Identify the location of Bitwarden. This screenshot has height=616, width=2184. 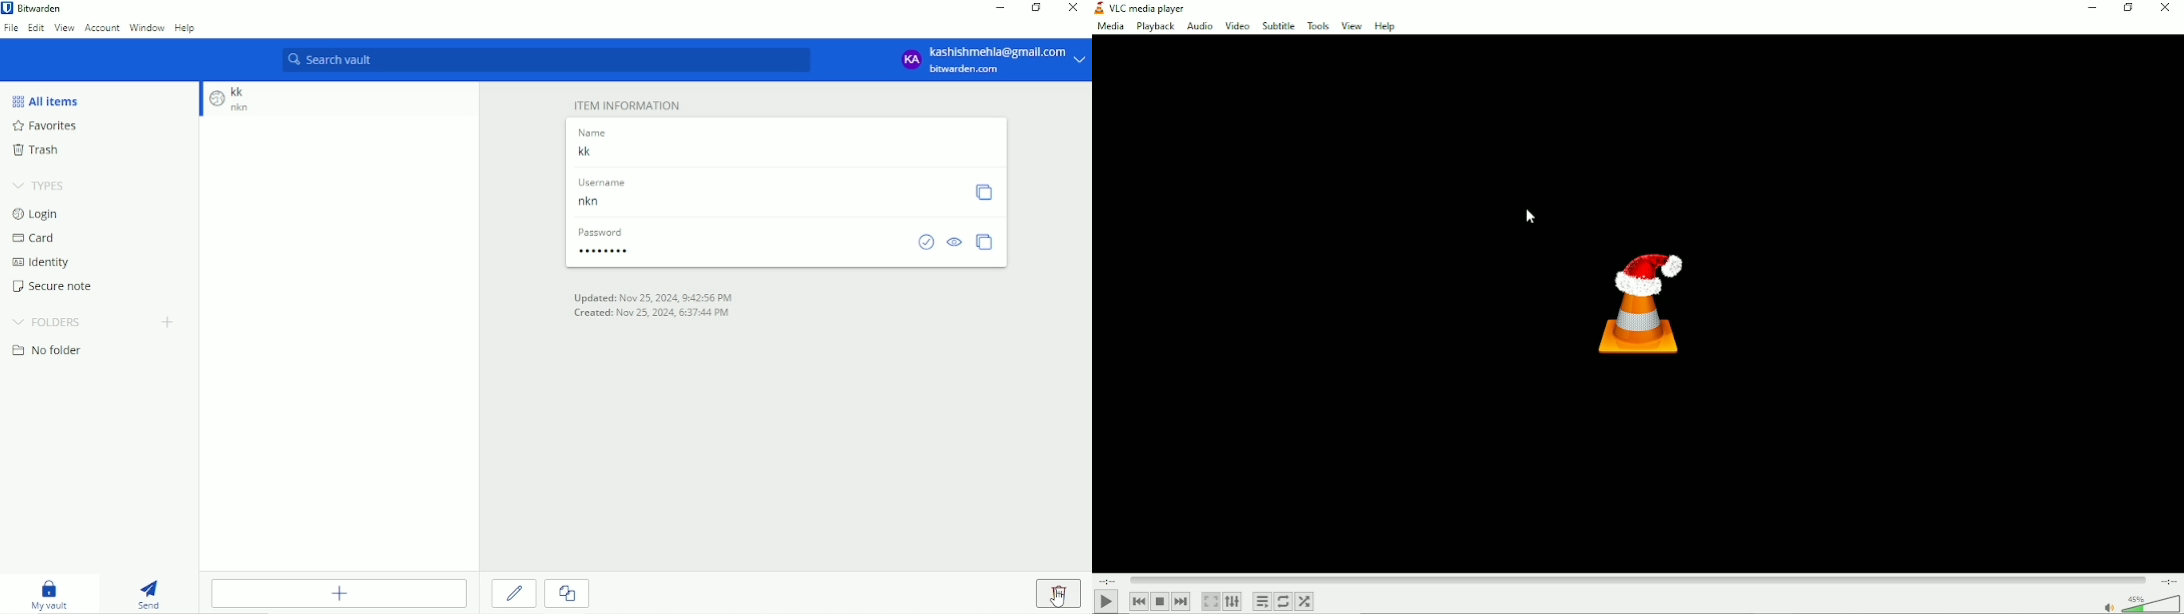
(42, 9).